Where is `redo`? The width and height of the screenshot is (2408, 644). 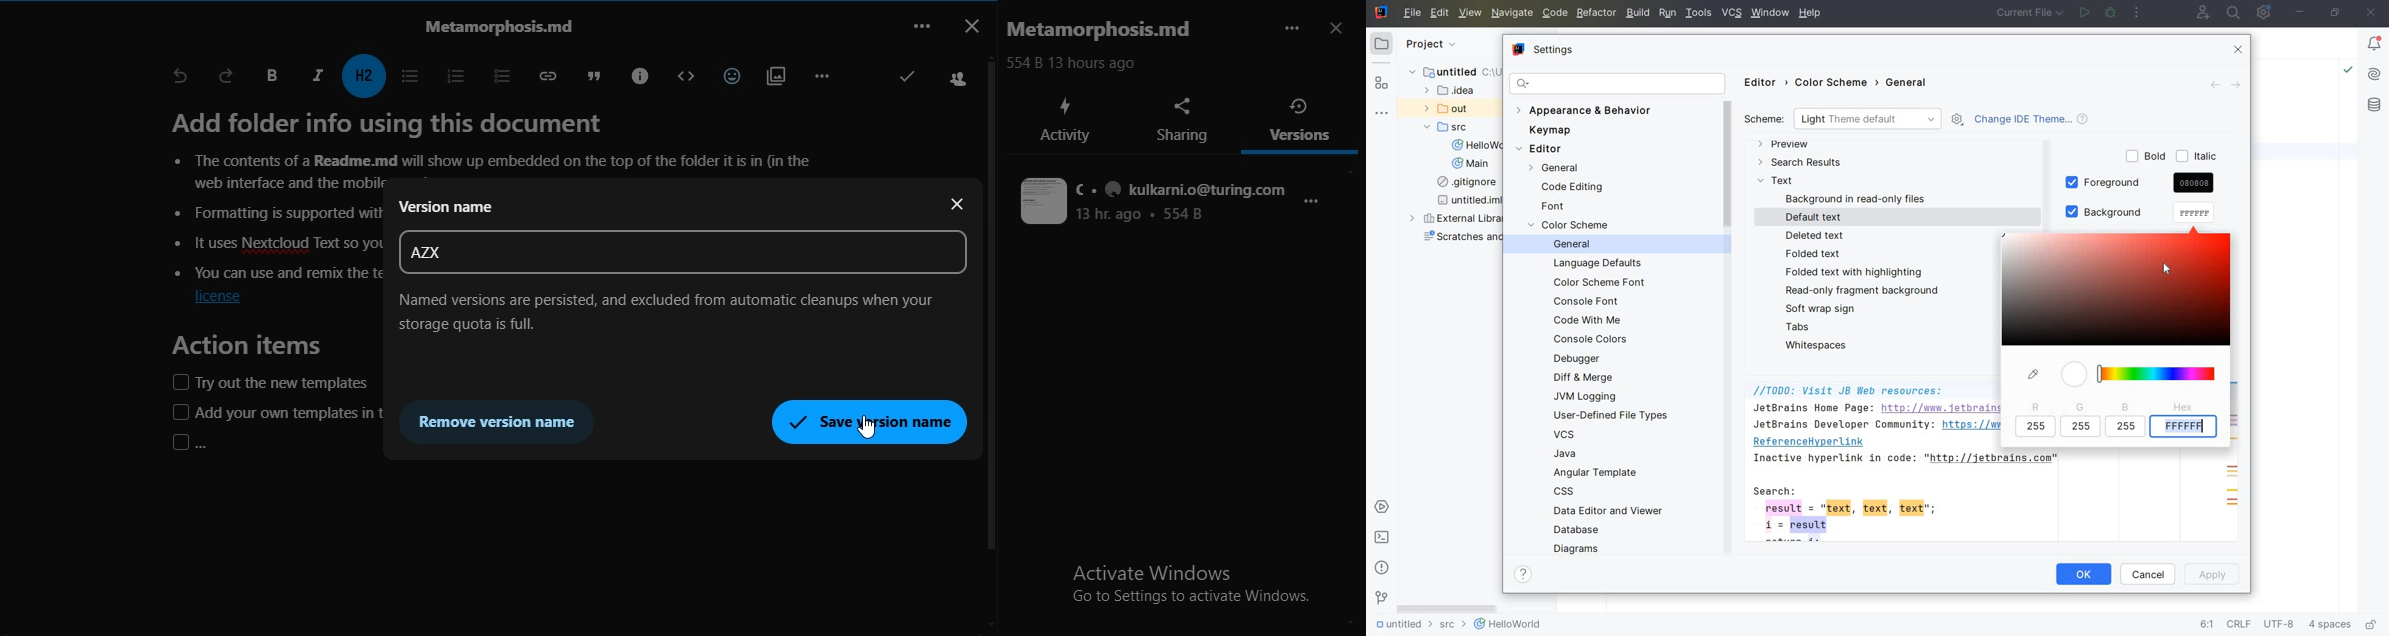
redo is located at coordinates (227, 75).